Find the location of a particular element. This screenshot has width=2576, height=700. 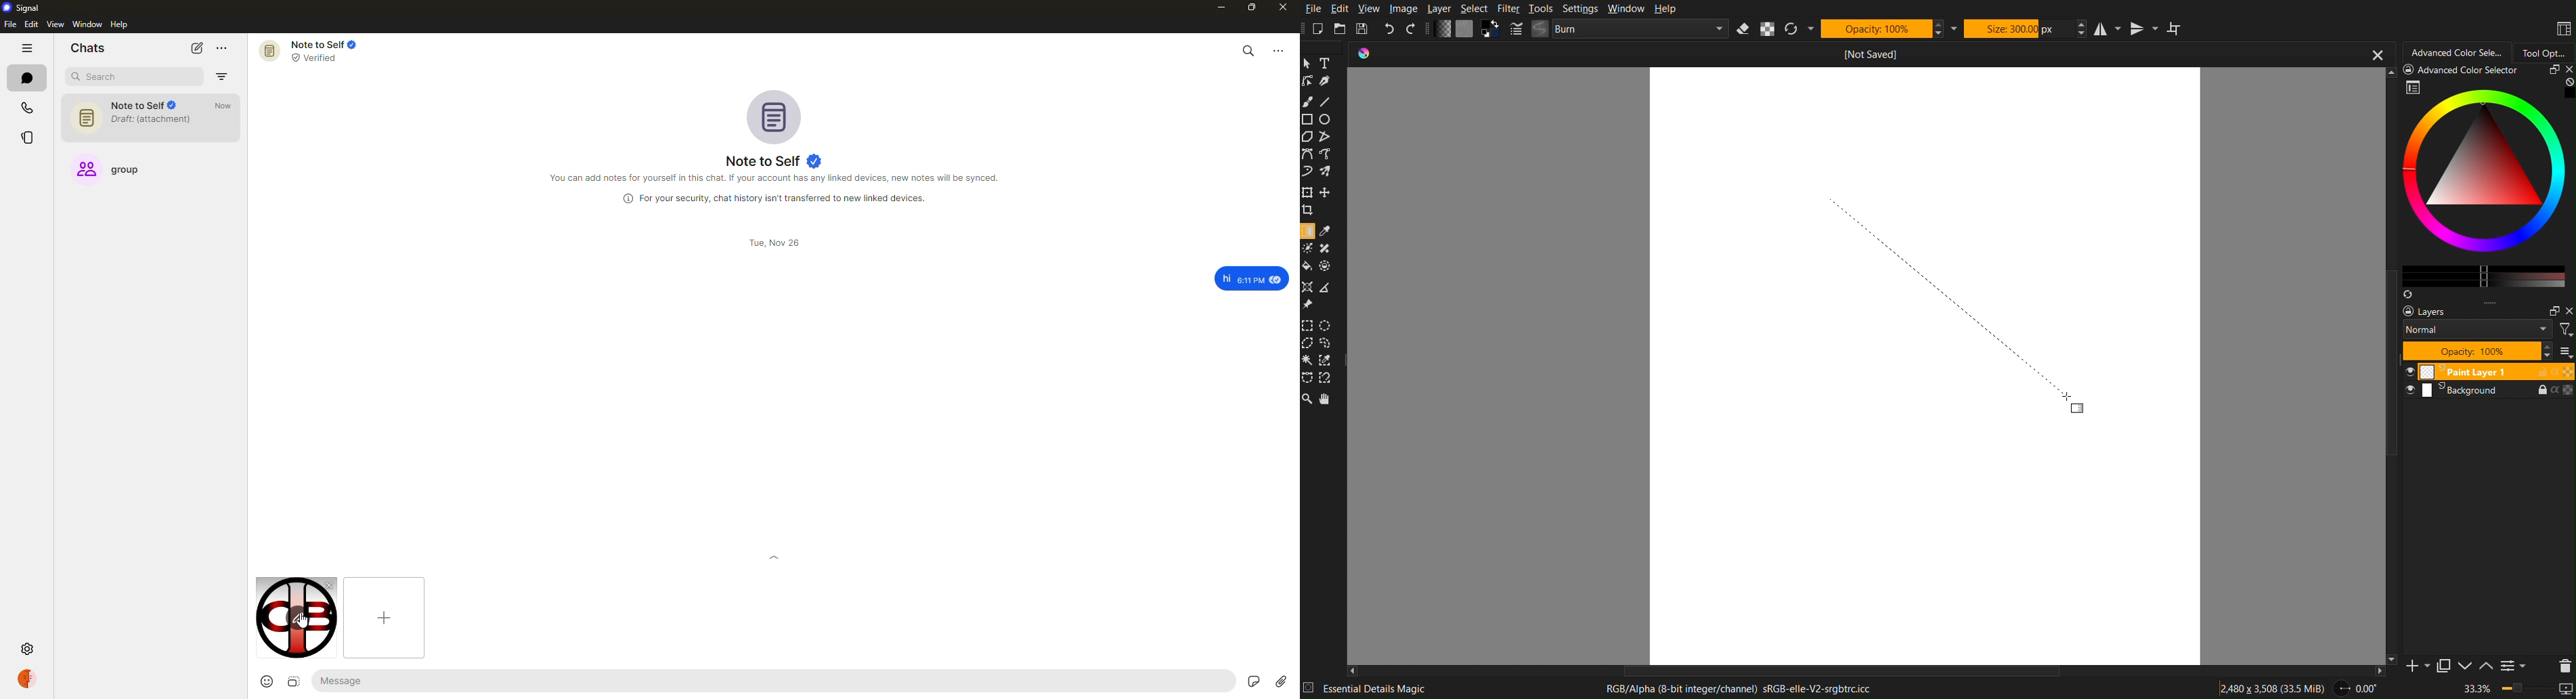

Move is located at coordinates (1329, 399).